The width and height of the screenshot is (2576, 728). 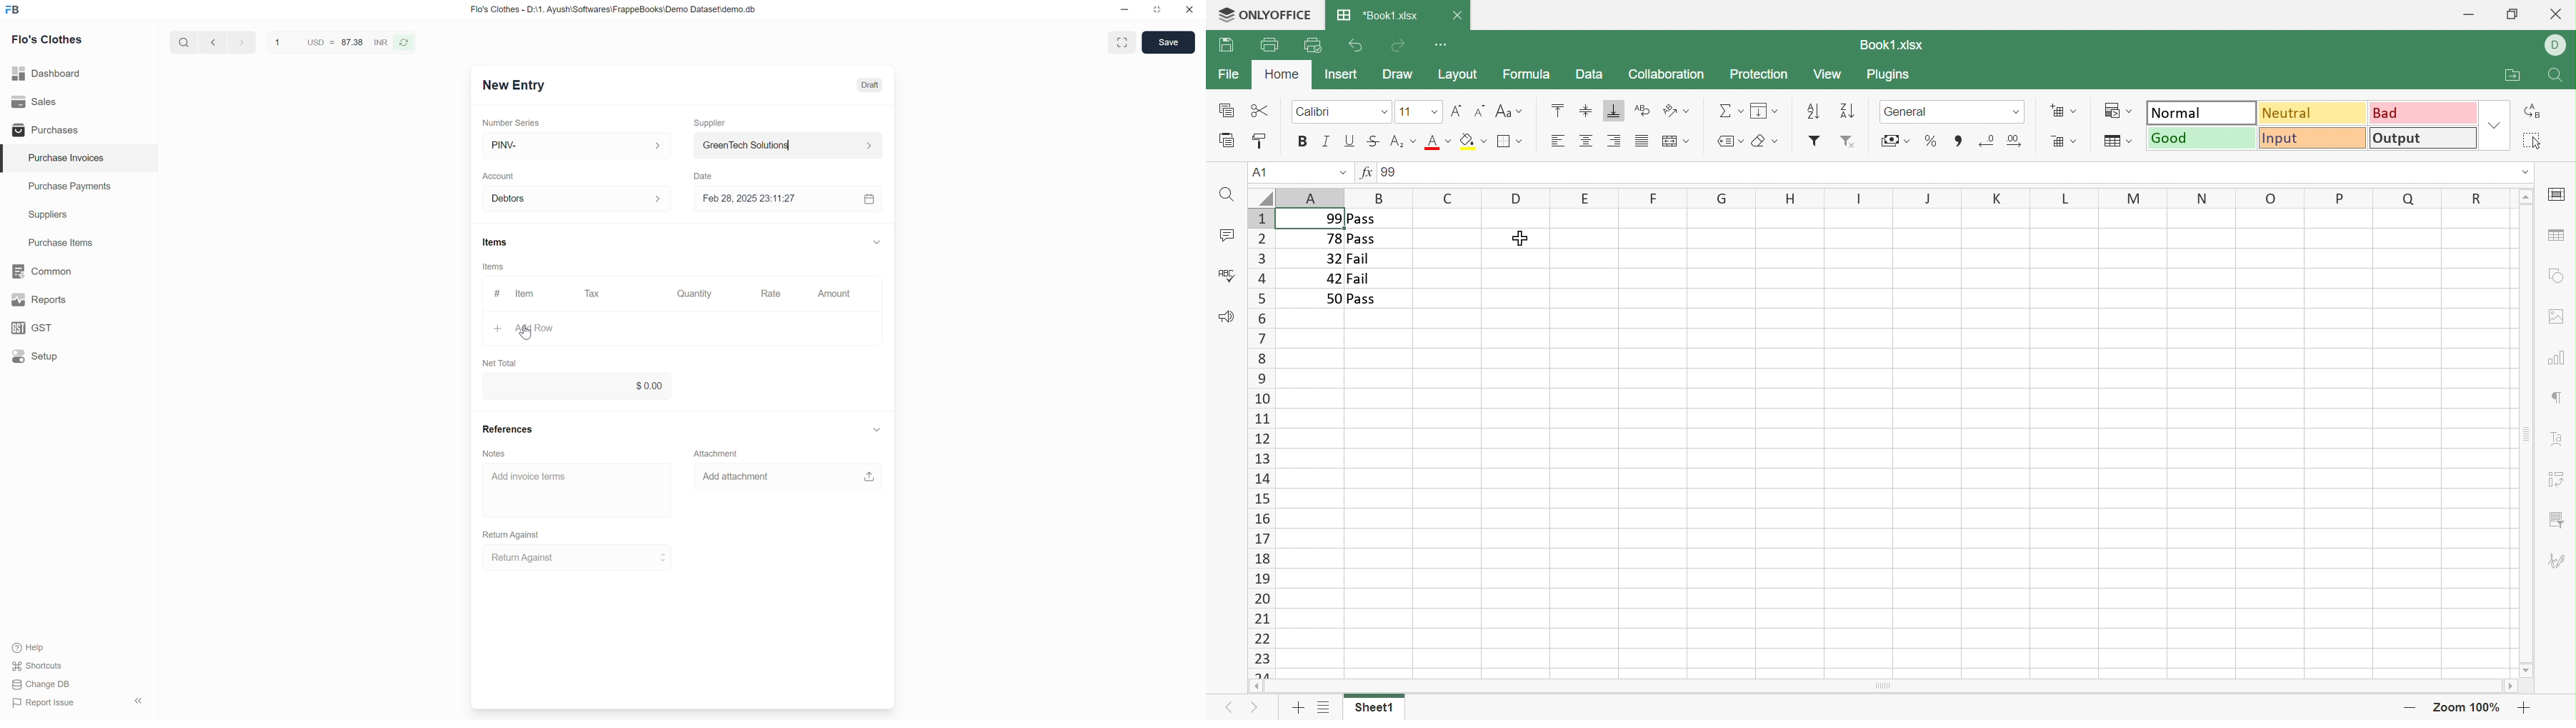 I want to click on calendar icon, so click(x=868, y=199).